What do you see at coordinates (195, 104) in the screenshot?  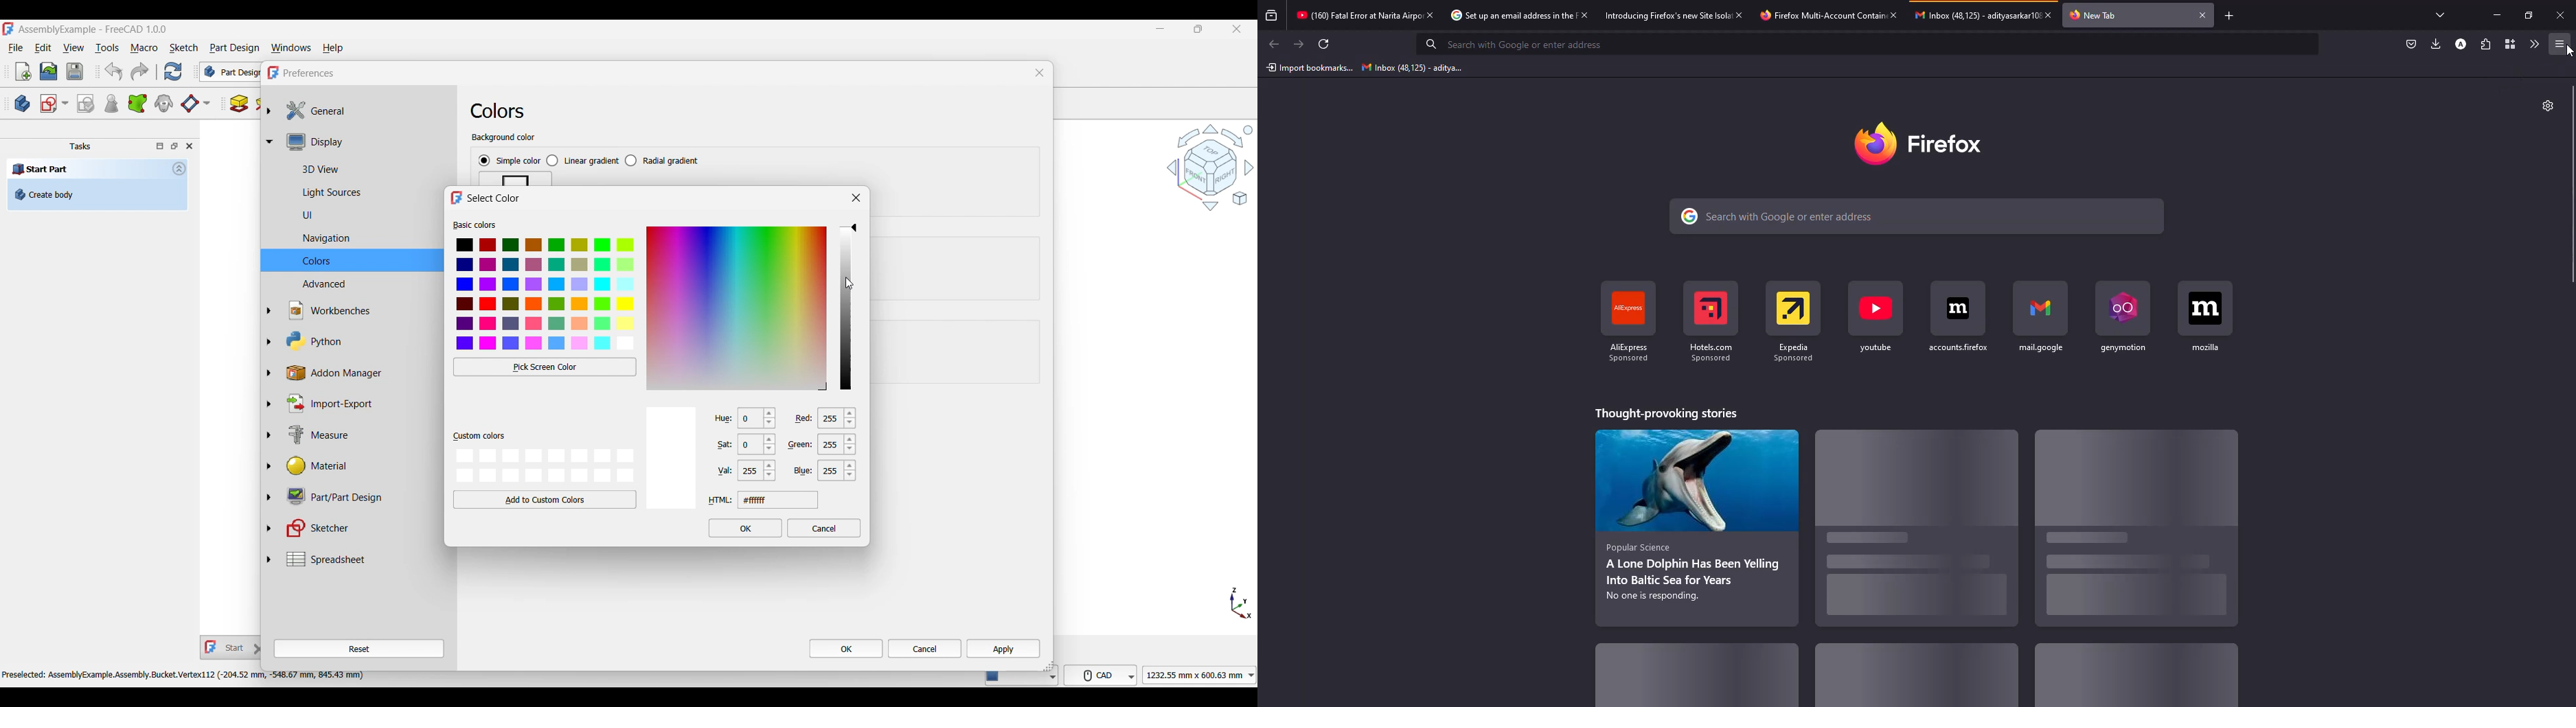 I see `Create a datum plane` at bounding box center [195, 104].